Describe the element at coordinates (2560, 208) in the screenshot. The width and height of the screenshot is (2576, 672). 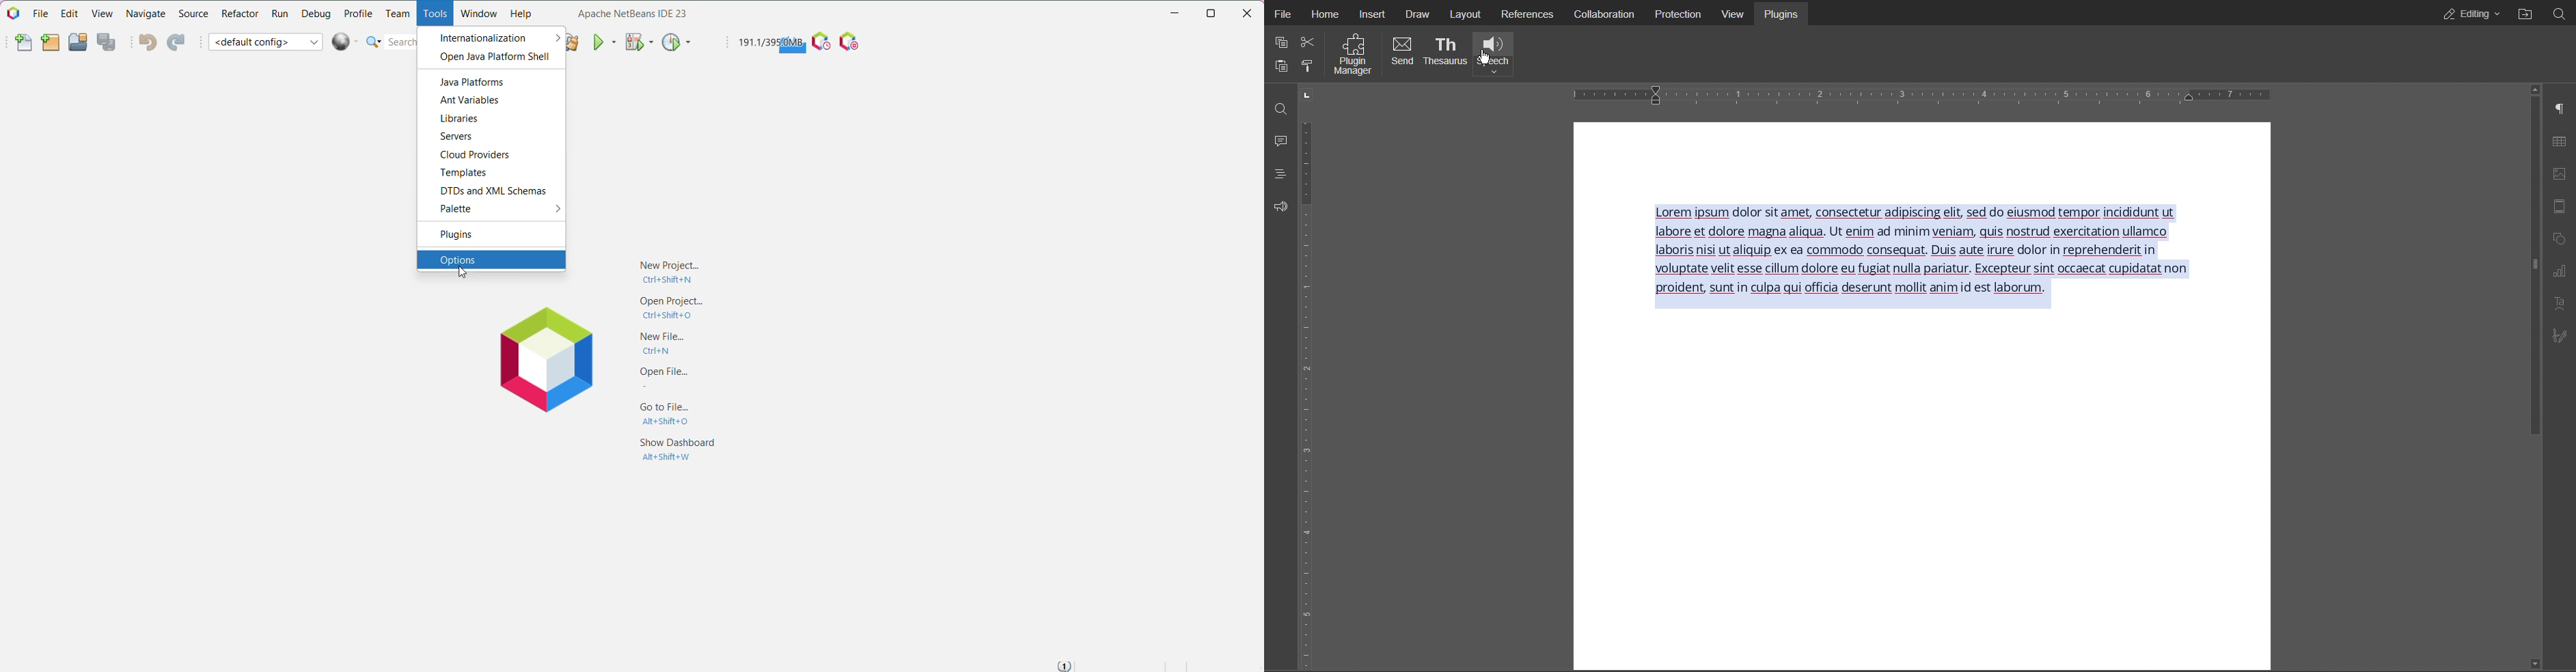
I see `Header Footer` at that location.